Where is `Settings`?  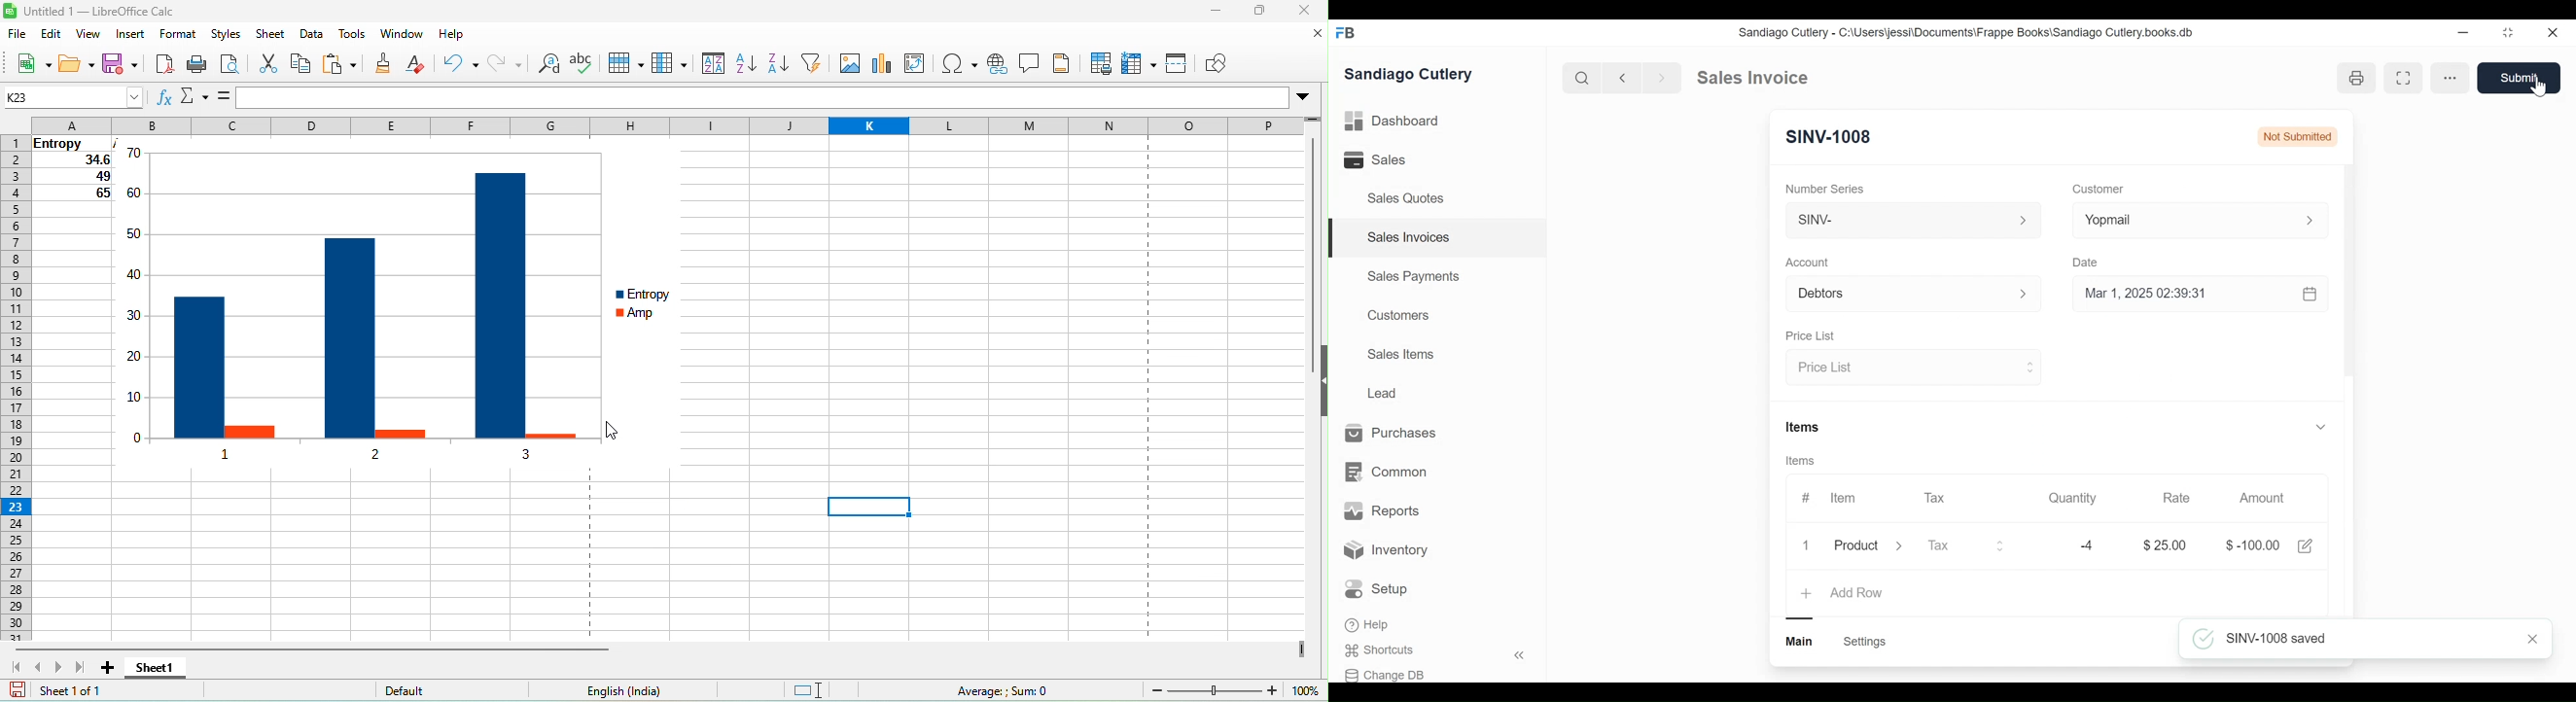
Settings is located at coordinates (1867, 642).